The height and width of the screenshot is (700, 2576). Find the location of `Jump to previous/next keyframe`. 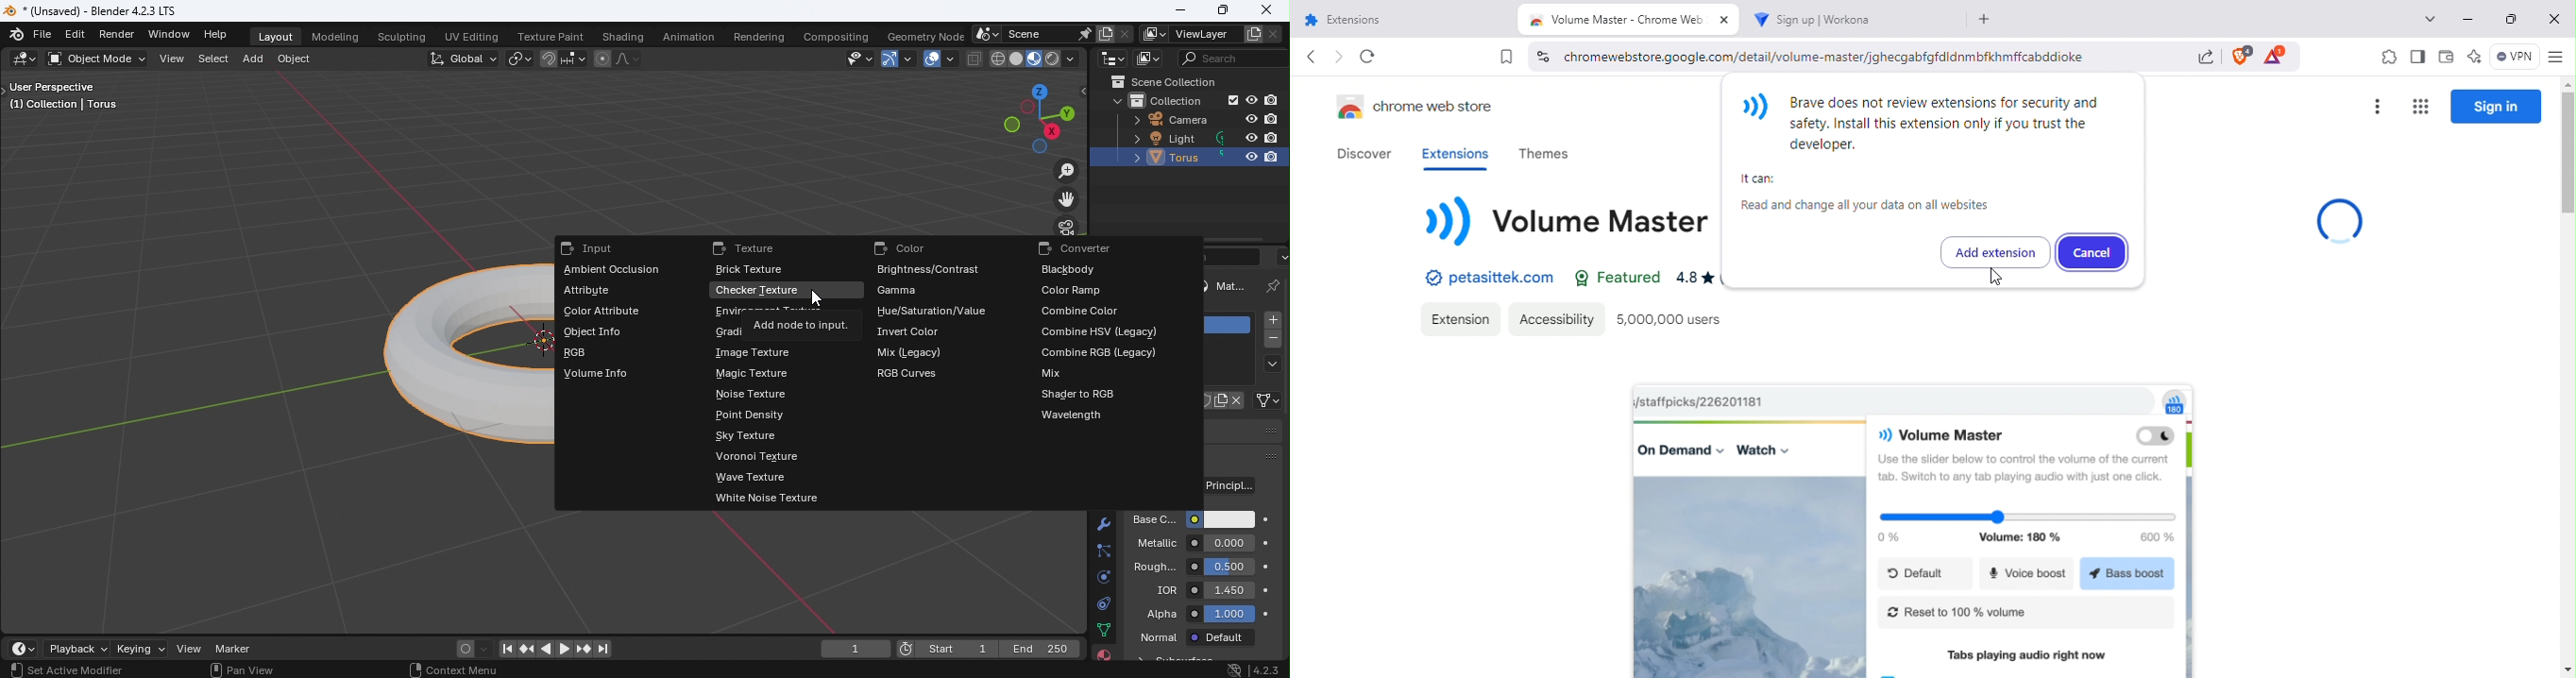

Jump to previous/next keyframe is located at coordinates (526, 650).